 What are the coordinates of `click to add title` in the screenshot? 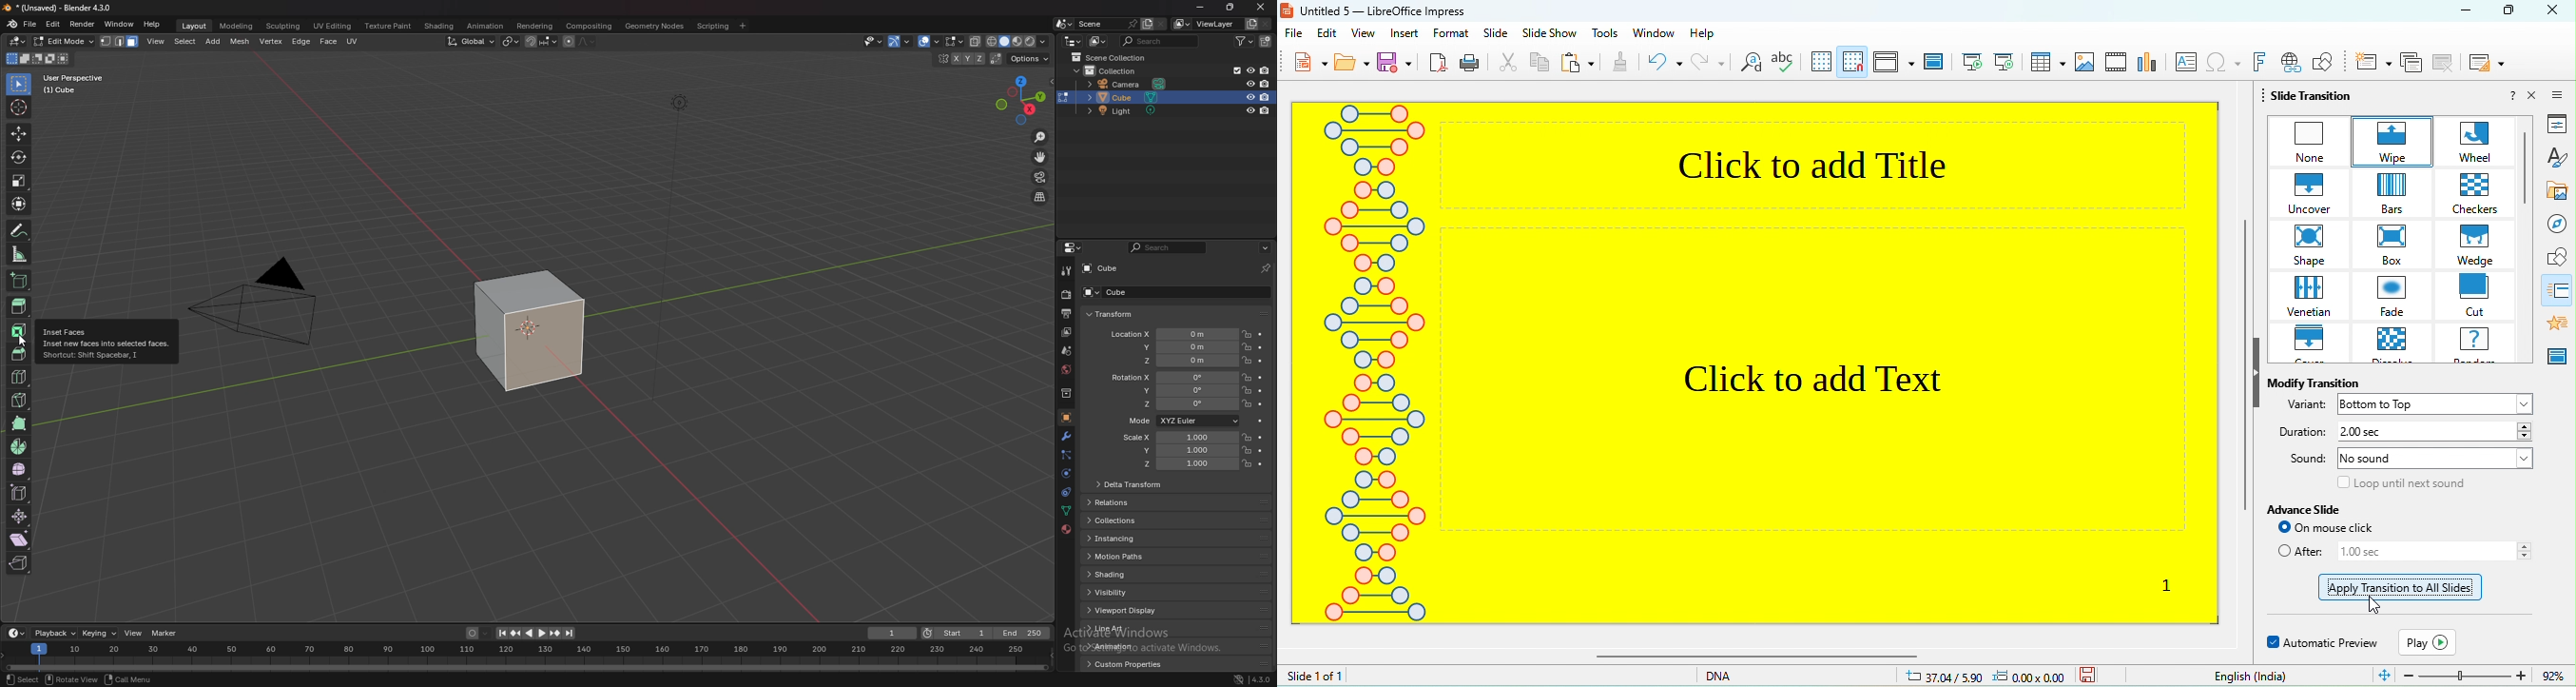 It's located at (1830, 162).